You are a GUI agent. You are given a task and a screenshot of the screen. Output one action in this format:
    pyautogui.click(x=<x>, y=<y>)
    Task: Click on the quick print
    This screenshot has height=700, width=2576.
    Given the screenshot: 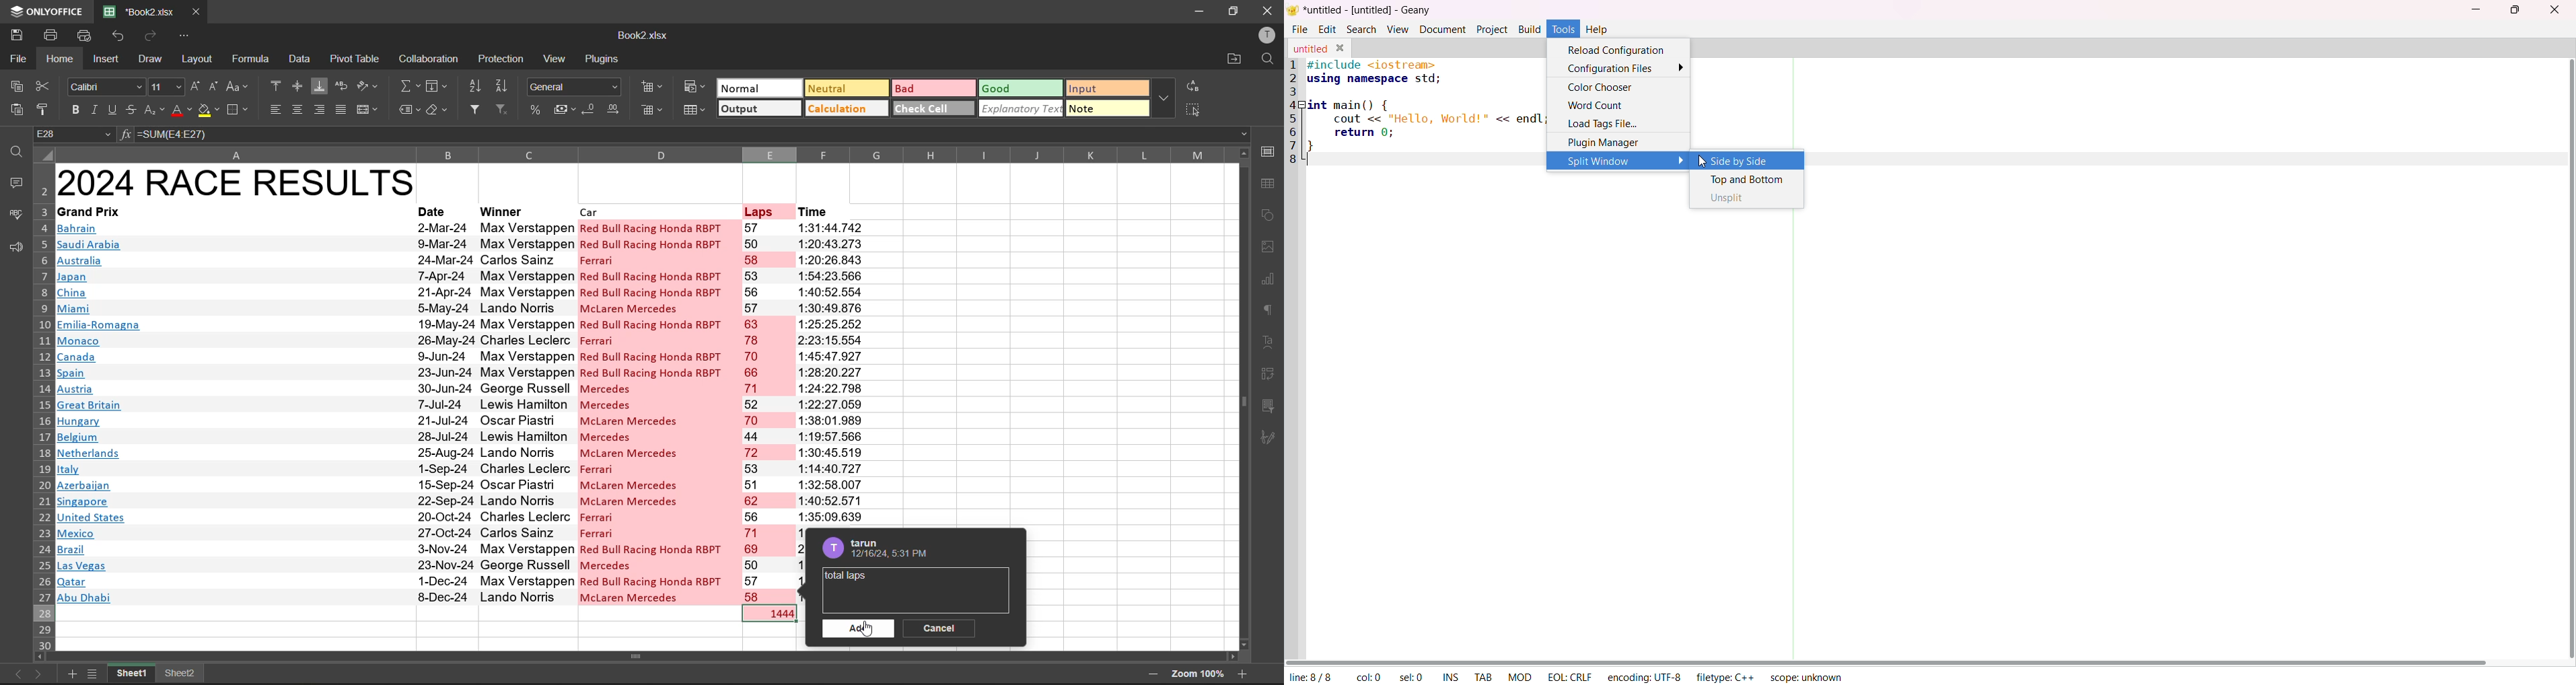 What is the action you would take?
    pyautogui.click(x=84, y=35)
    